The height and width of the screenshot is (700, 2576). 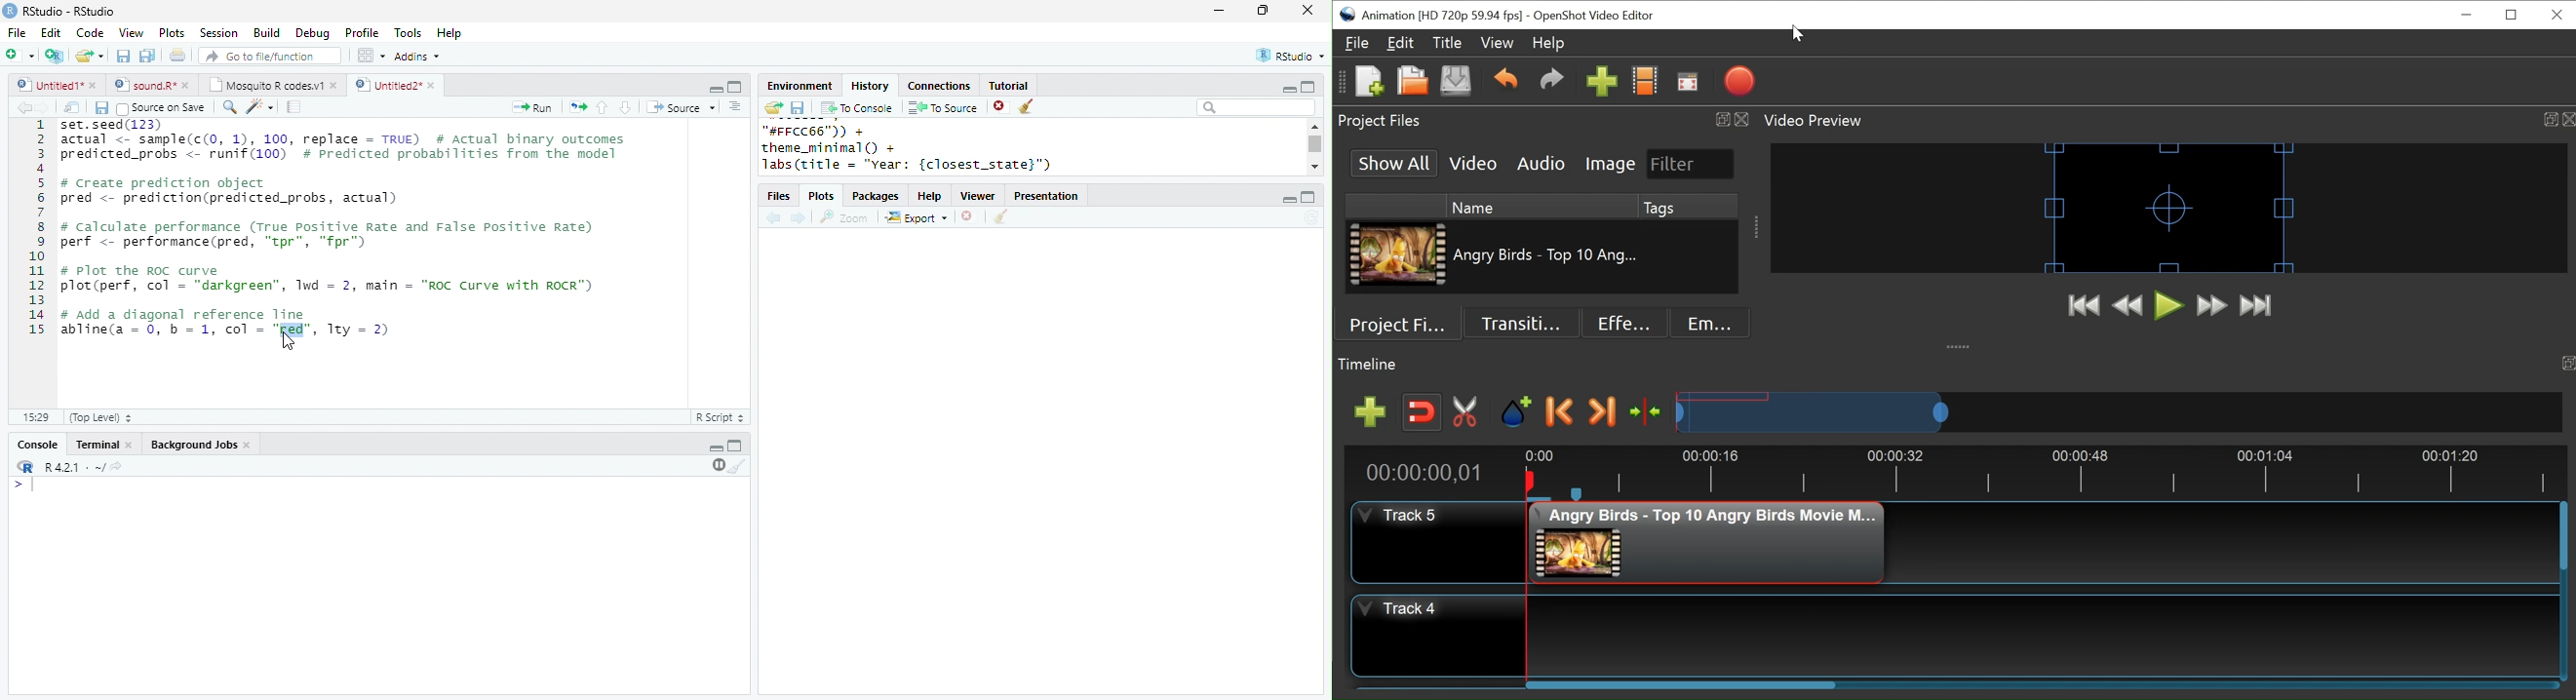 What do you see at coordinates (20, 55) in the screenshot?
I see `new file` at bounding box center [20, 55].